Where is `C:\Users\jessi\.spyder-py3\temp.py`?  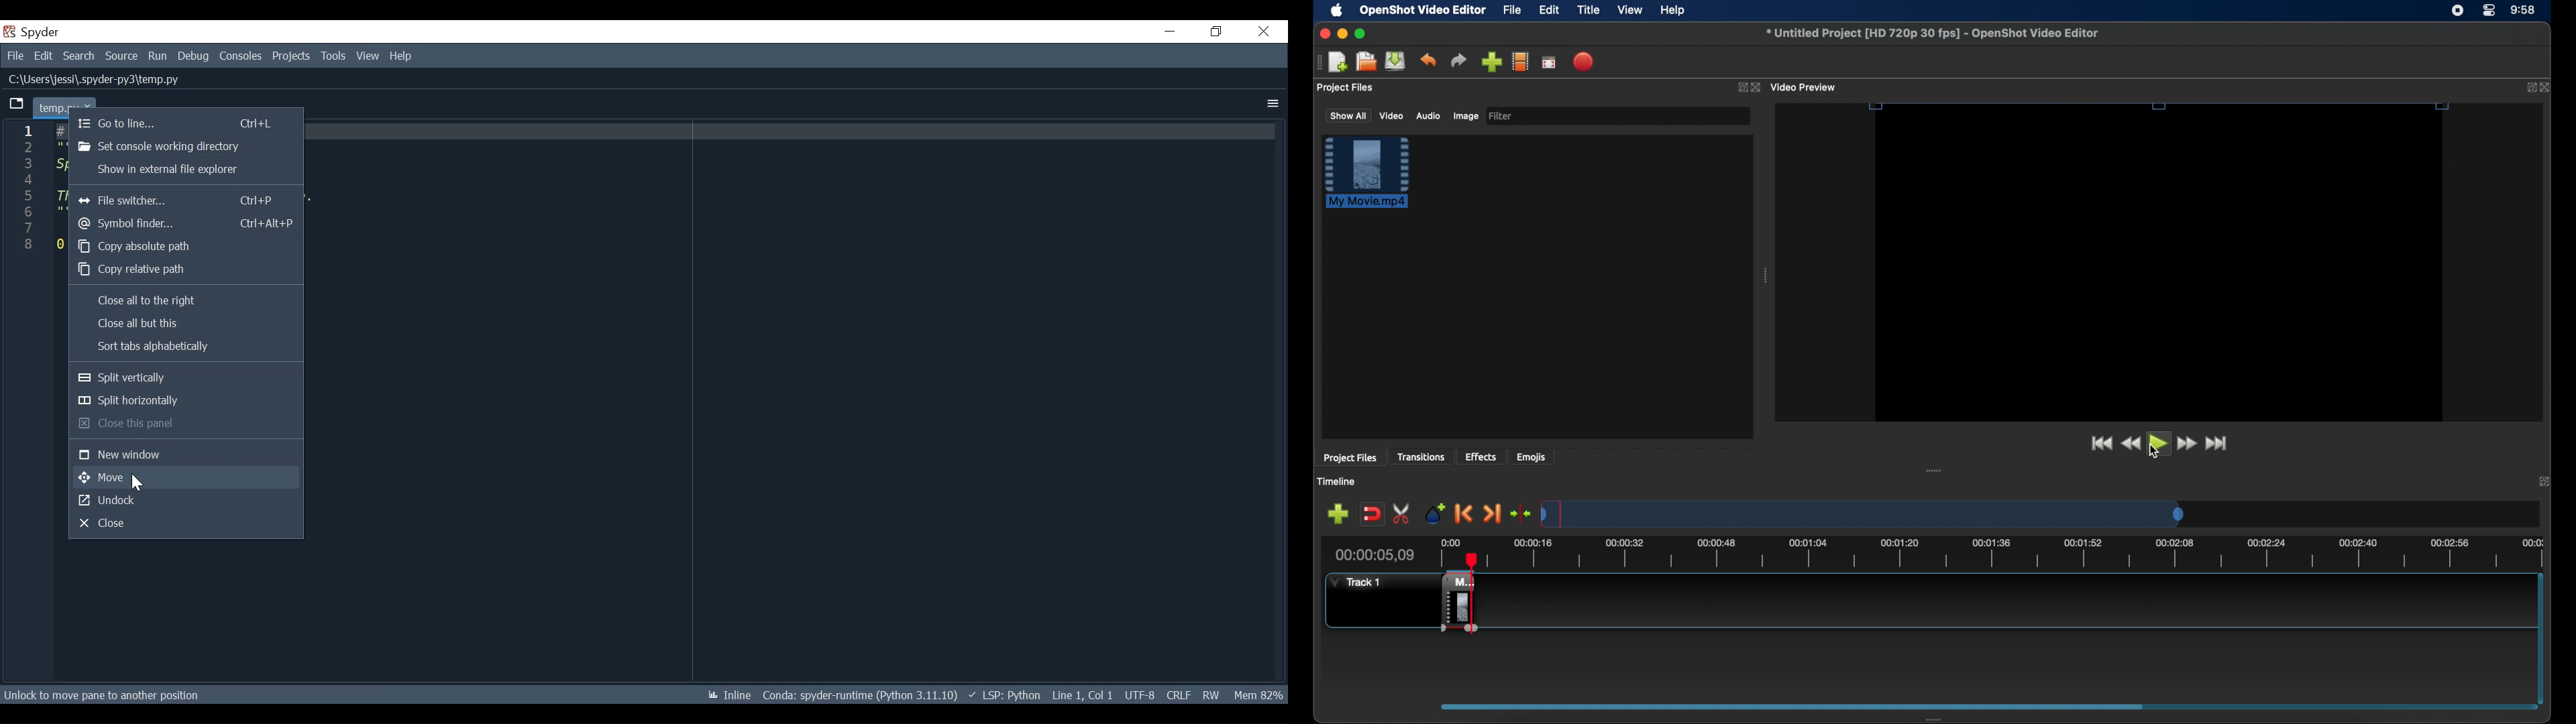
C:\Users\jessi\.spyder-py3\temp.py is located at coordinates (92, 80).